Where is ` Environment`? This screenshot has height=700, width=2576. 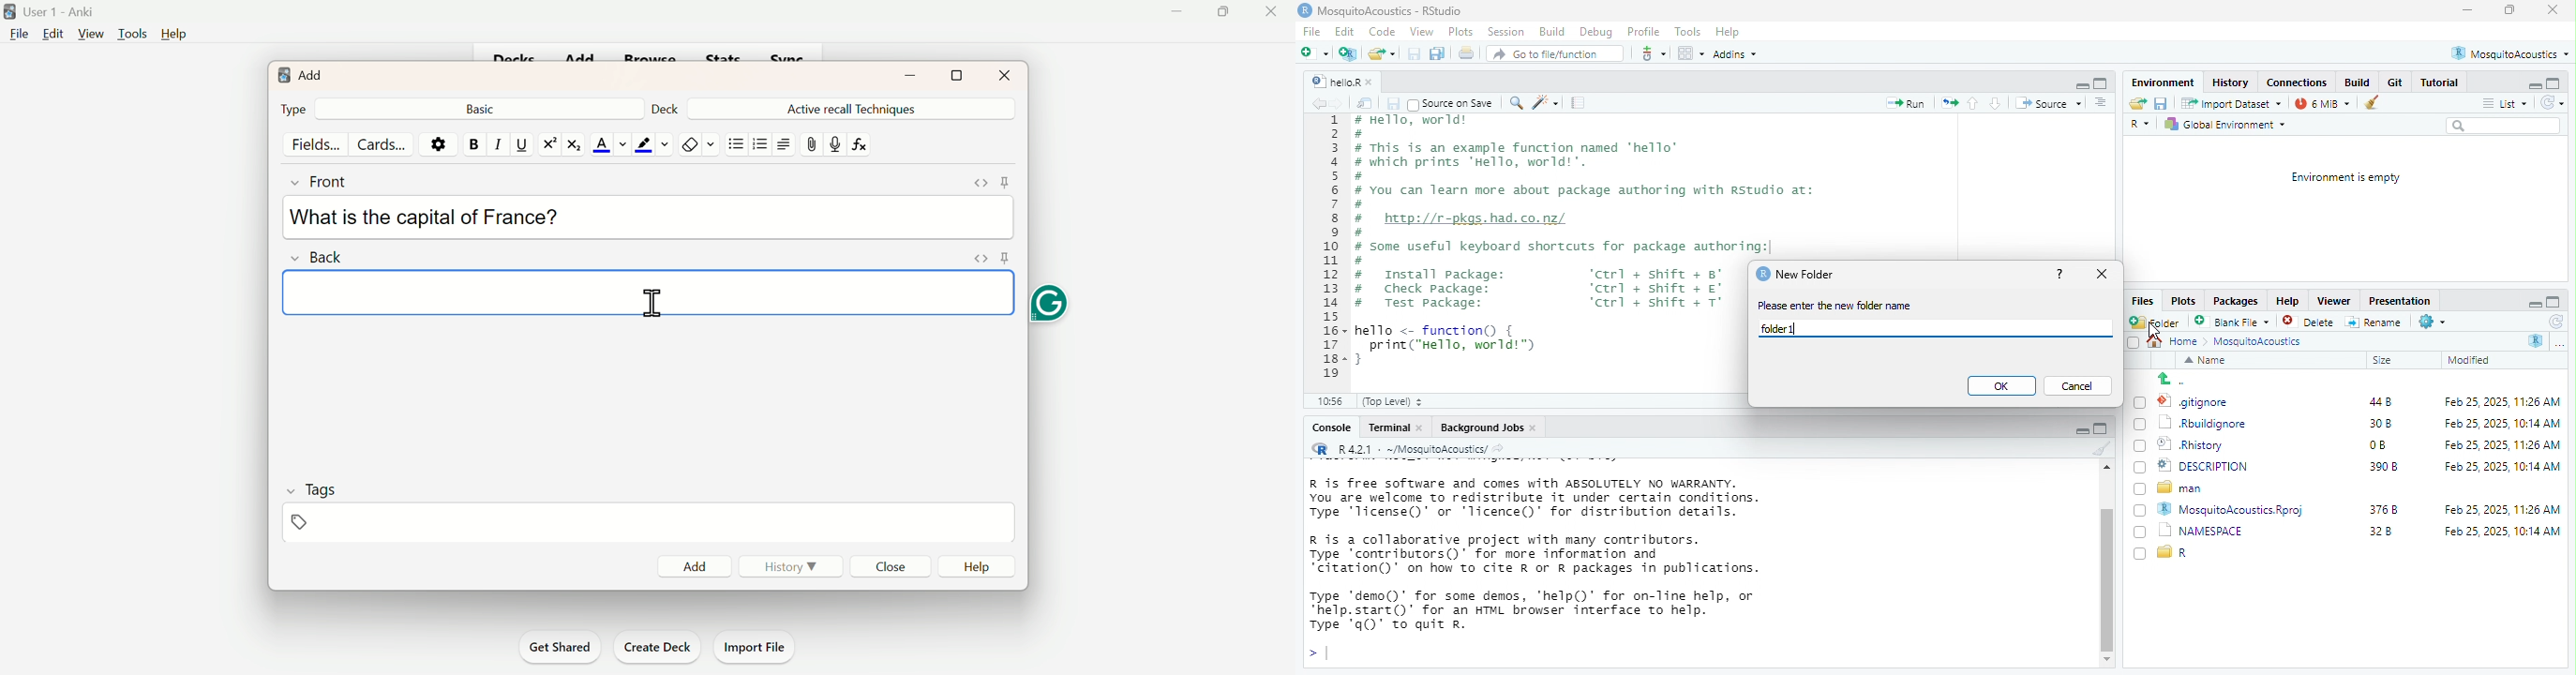  Environment is located at coordinates (2164, 82).